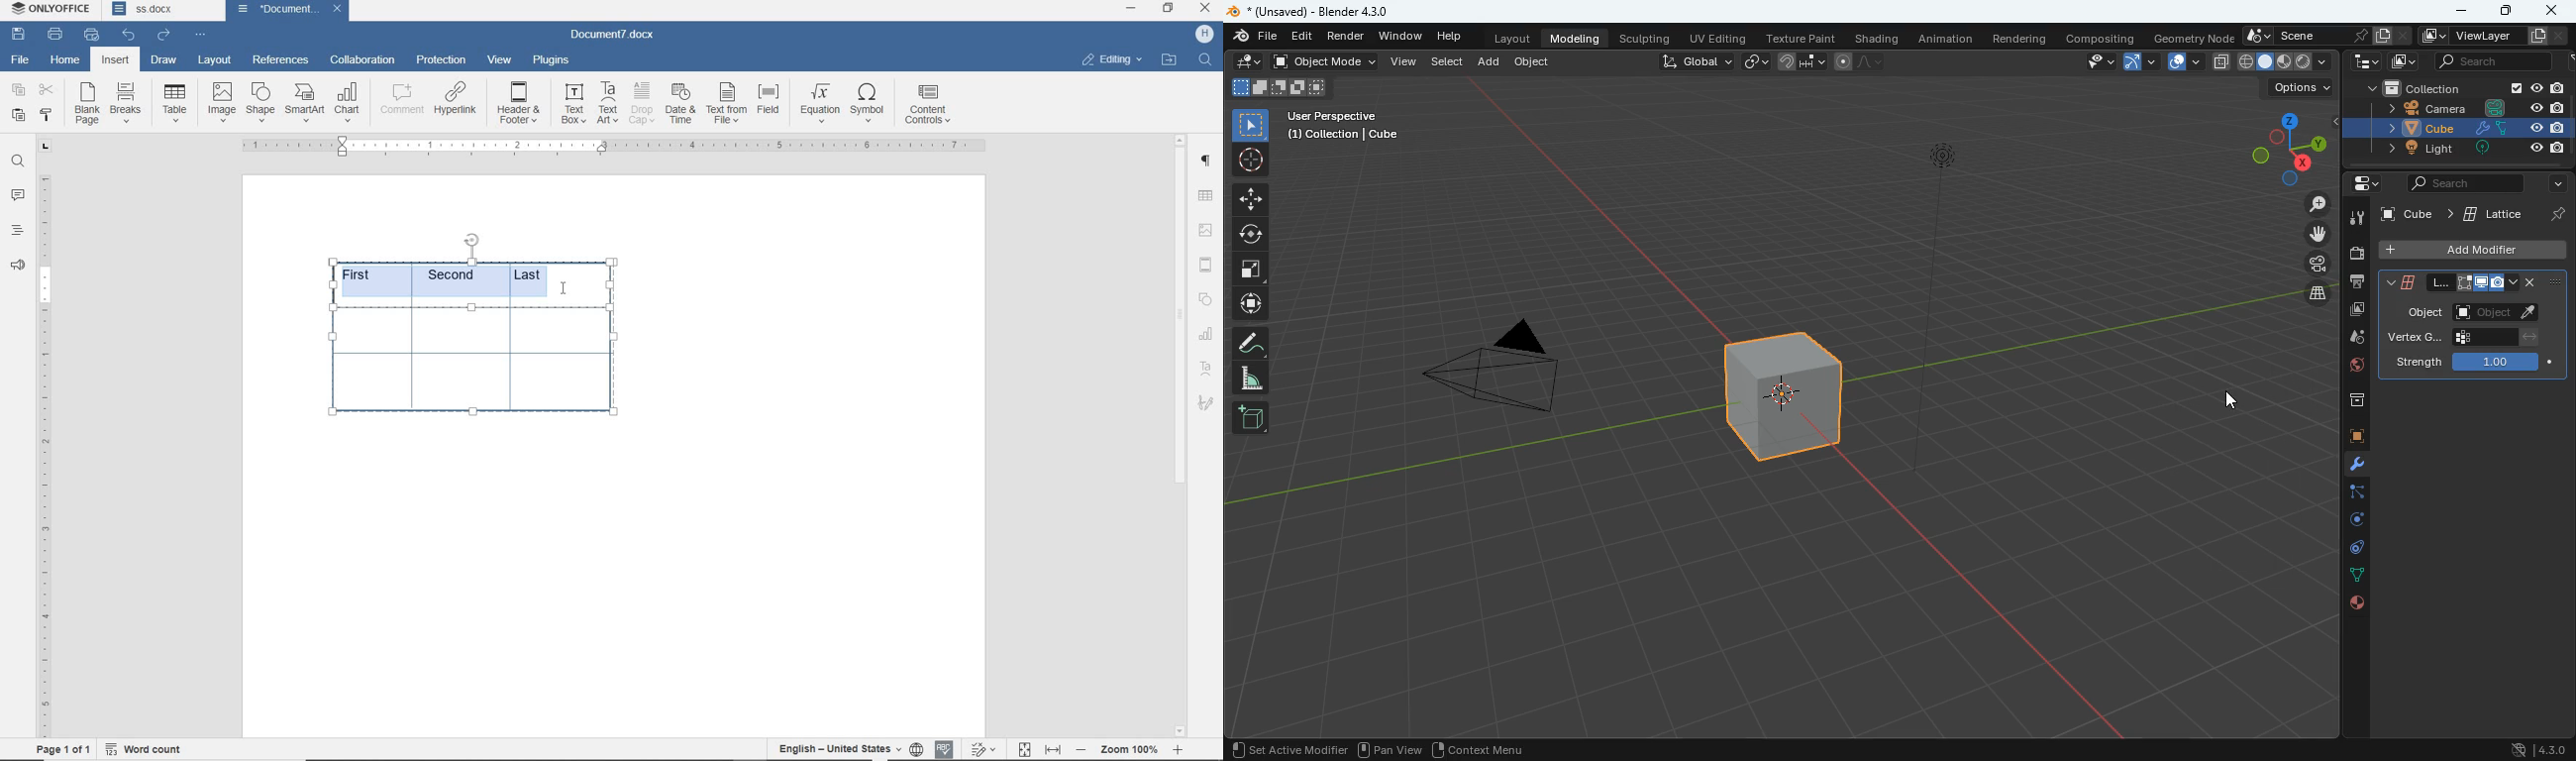  Describe the element at coordinates (2481, 362) in the screenshot. I see `strenght` at that location.